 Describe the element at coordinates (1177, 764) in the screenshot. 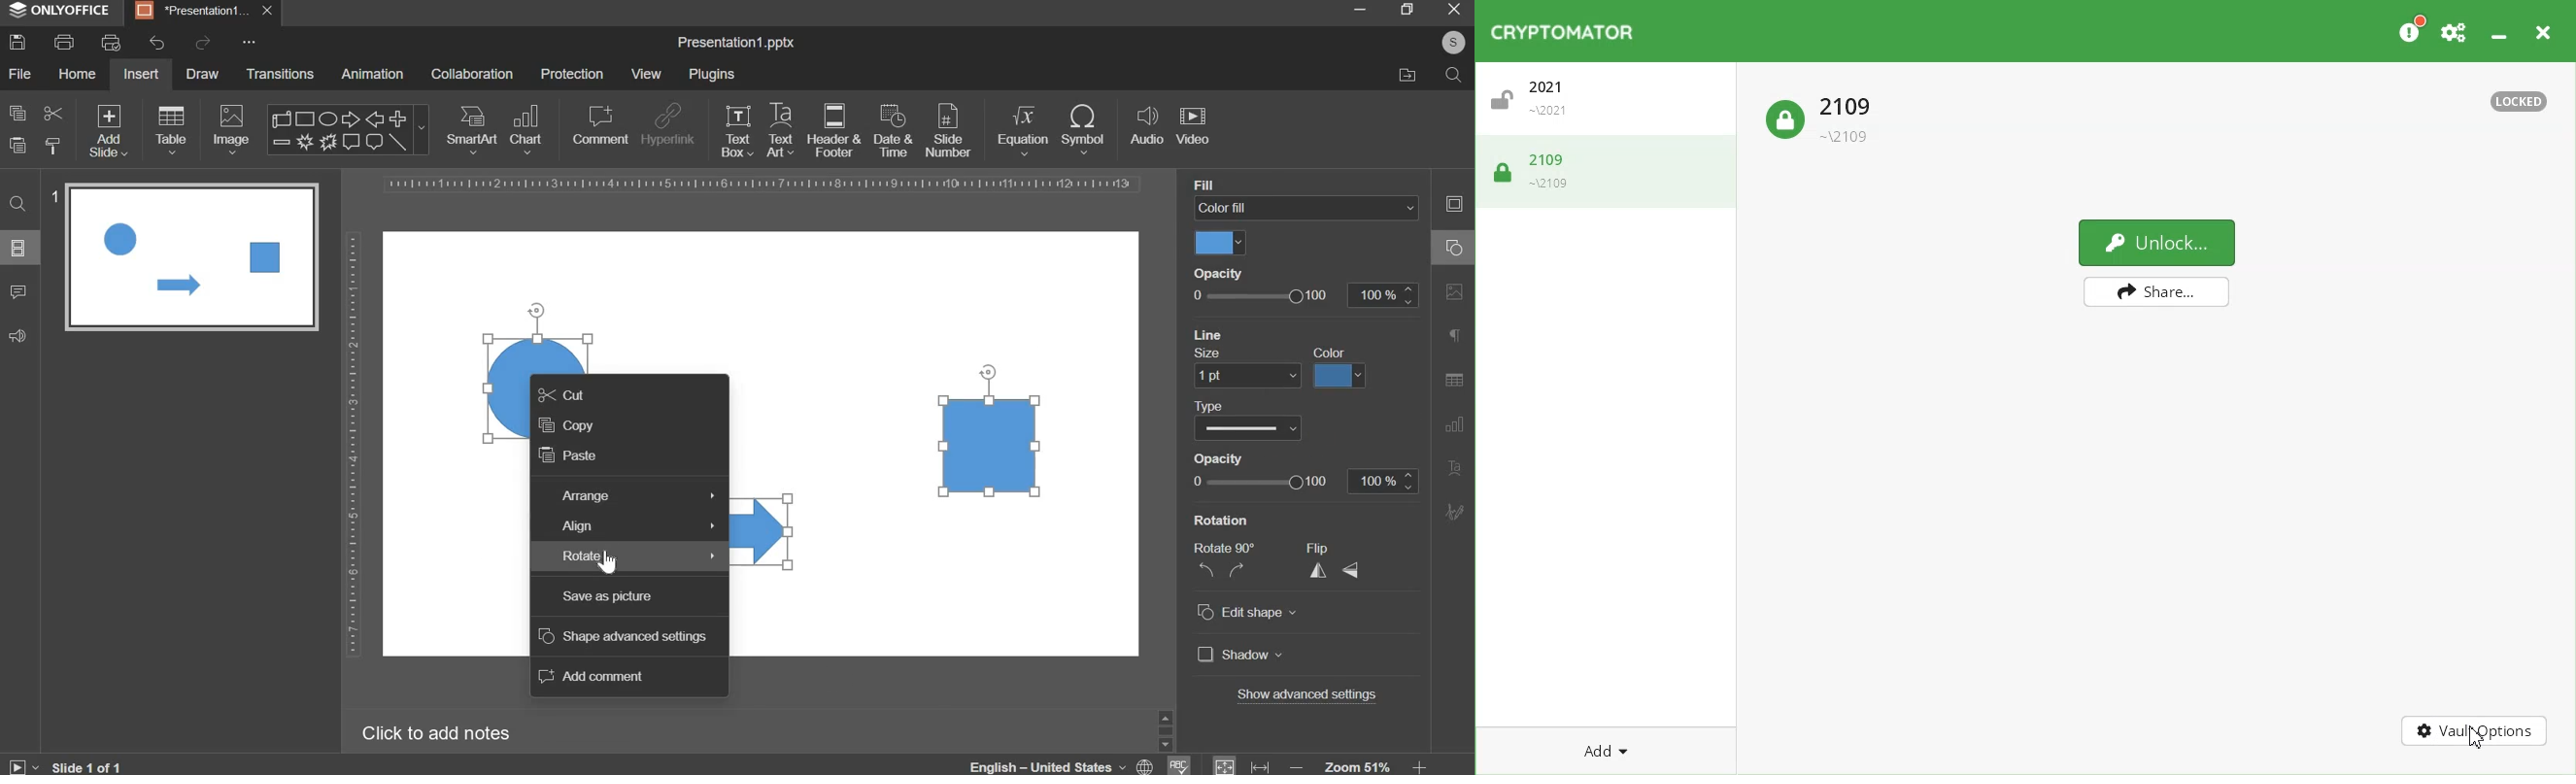

I see `language` at that location.